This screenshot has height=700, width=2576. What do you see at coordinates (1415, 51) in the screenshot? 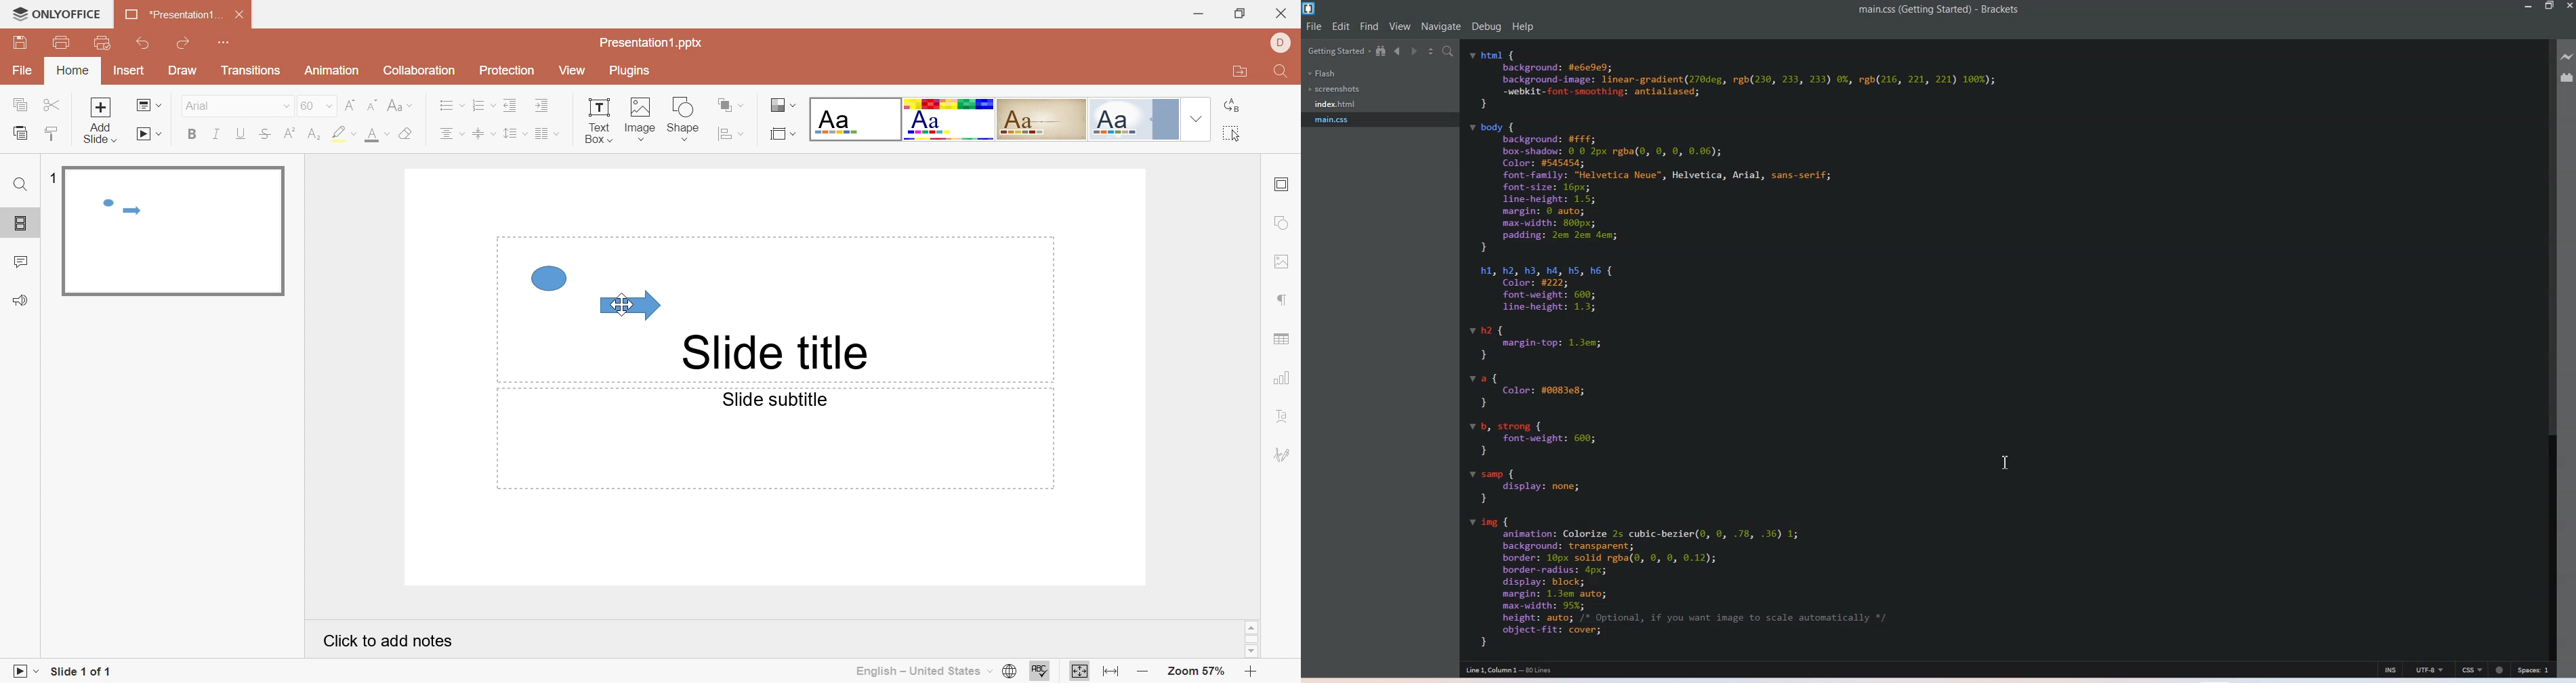
I see `Navigate Forward` at bounding box center [1415, 51].